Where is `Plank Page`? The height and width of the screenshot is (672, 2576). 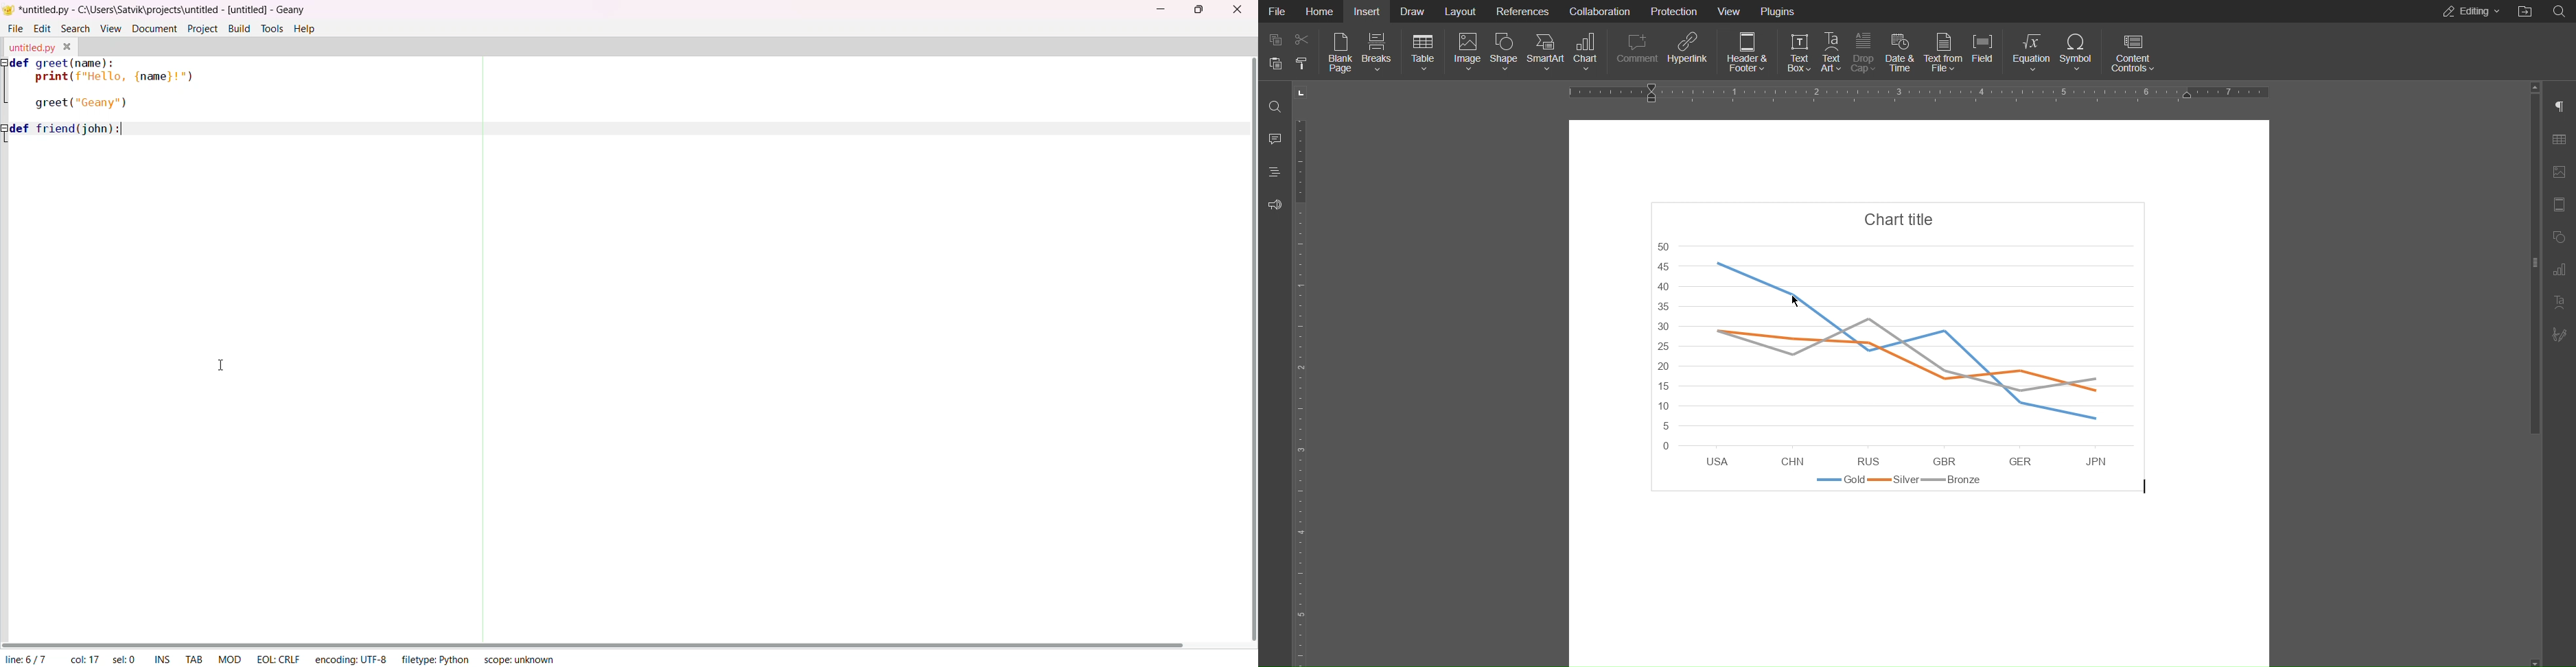 Plank Page is located at coordinates (1340, 55).